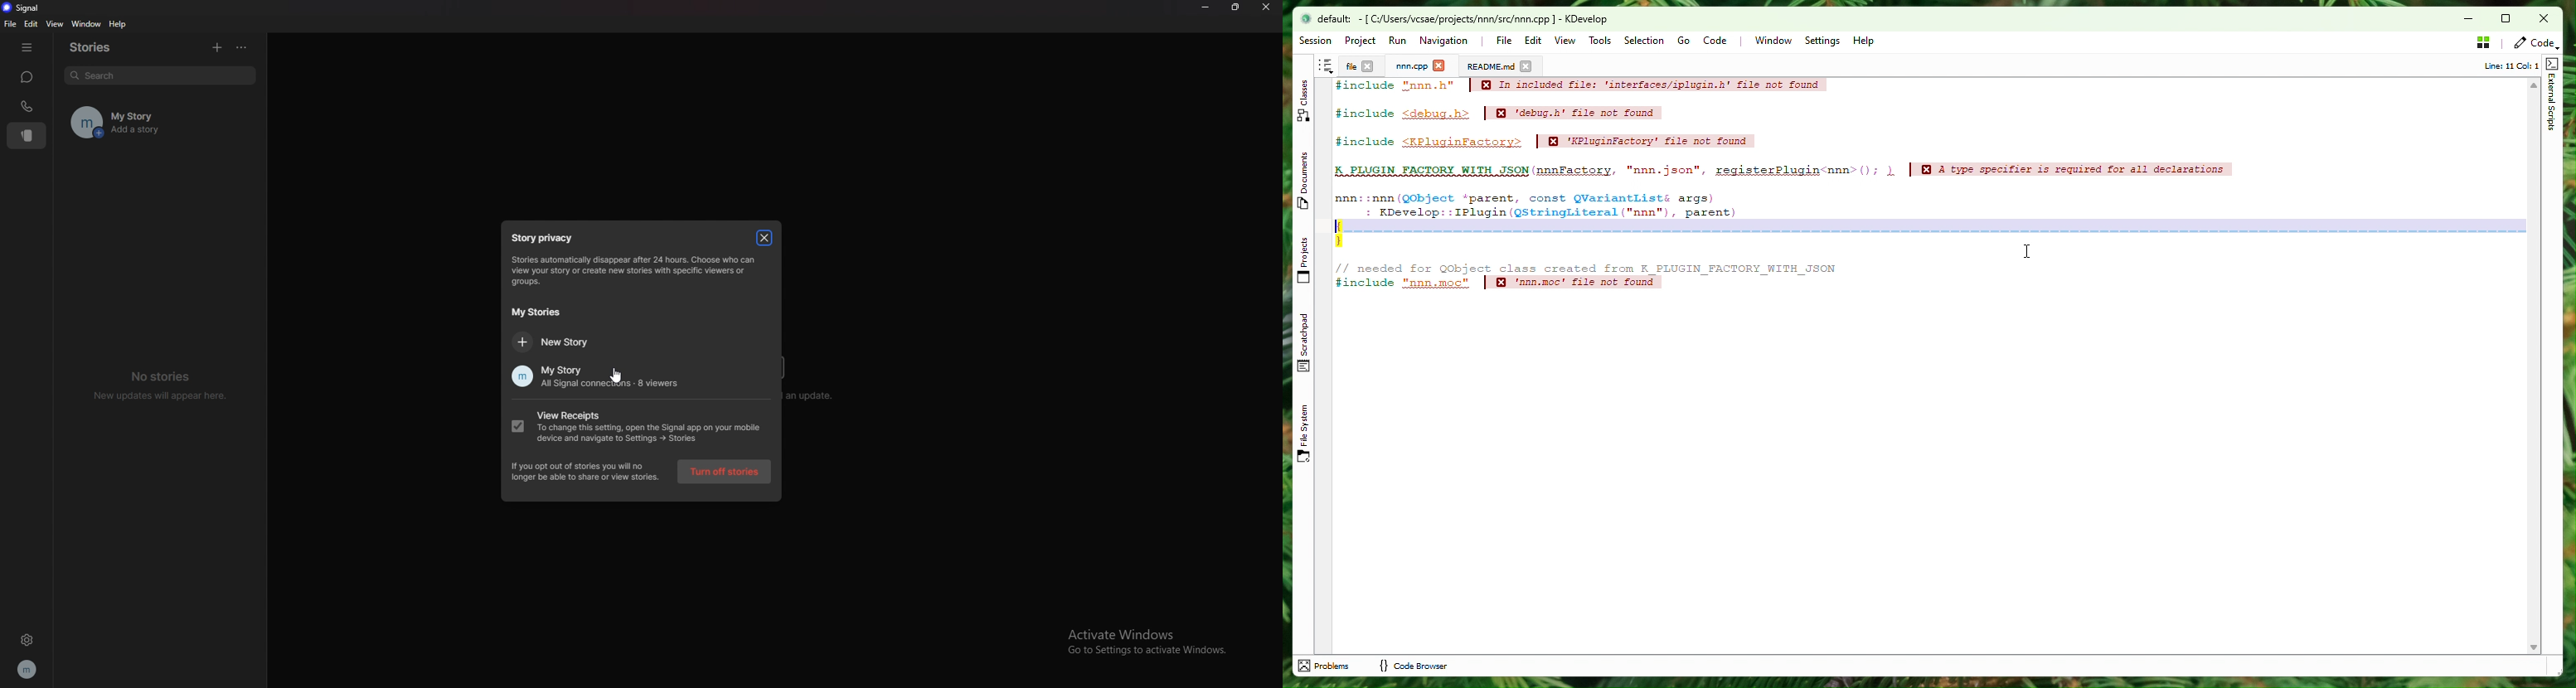 The image size is (2576, 700). What do you see at coordinates (1439, 66) in the screenshot?
I see `close tab` at bounding box center [1439, 66].